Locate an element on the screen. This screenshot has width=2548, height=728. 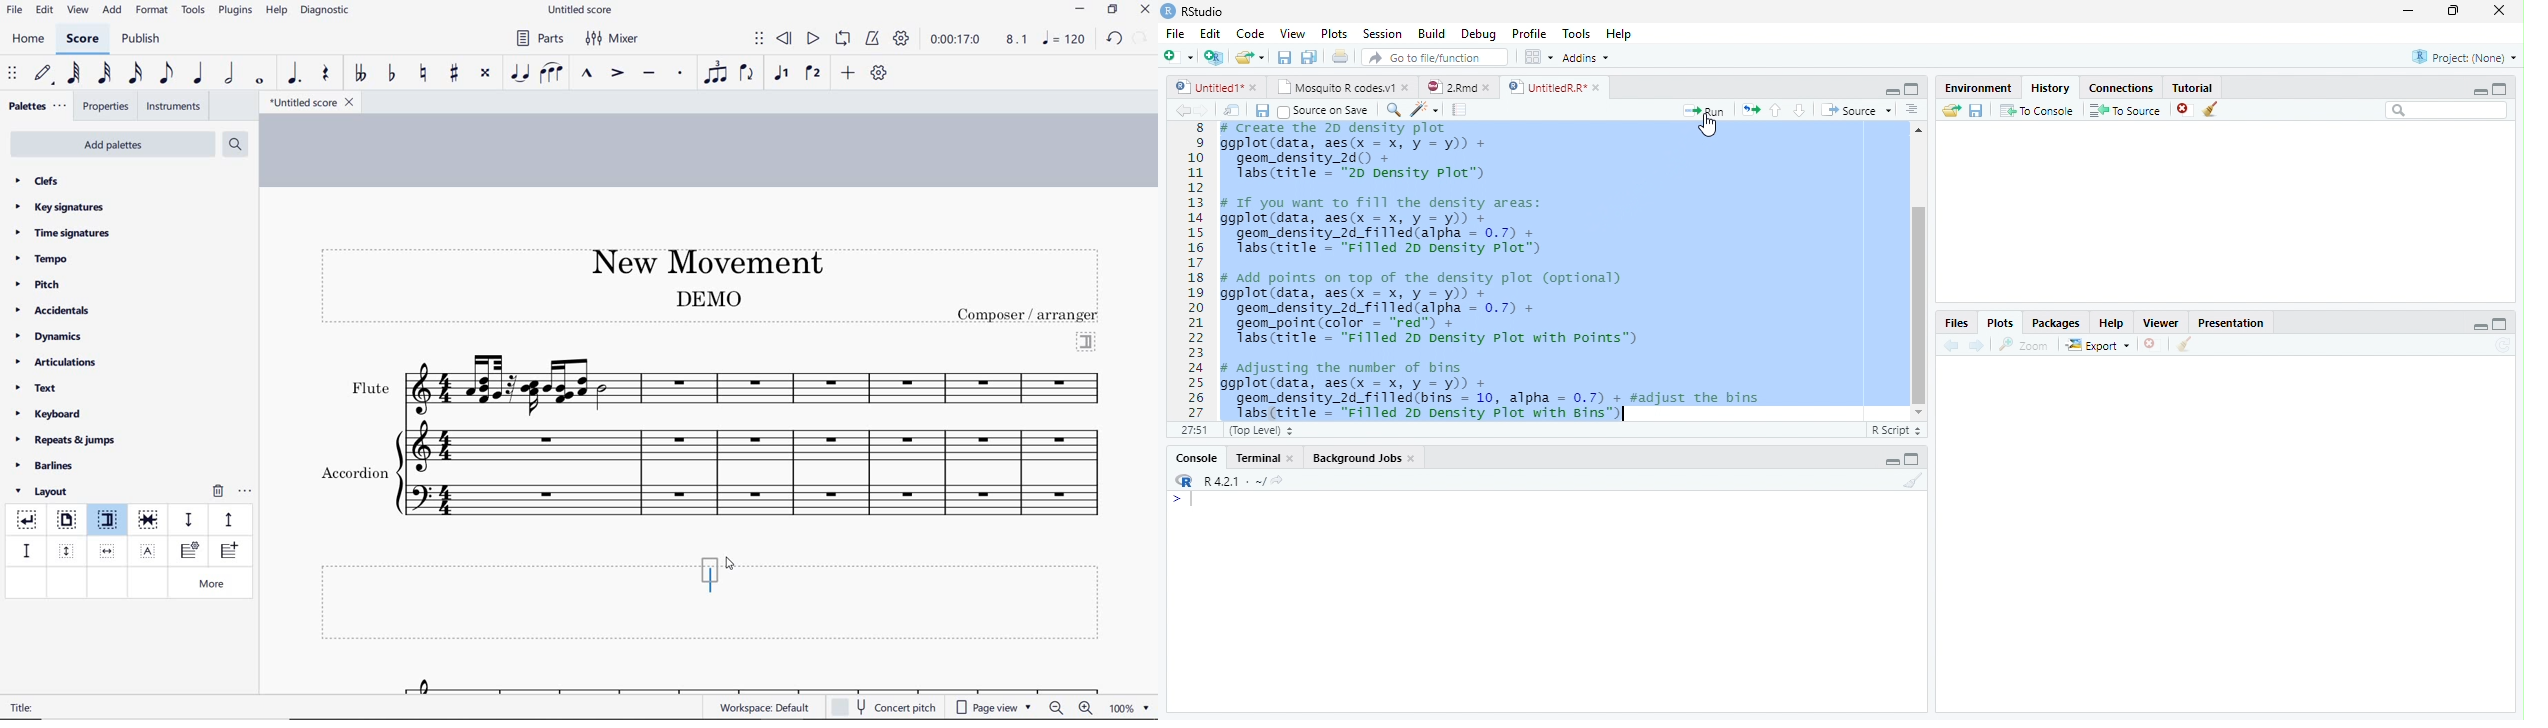
minimize is located at coordinates (2477, 91).